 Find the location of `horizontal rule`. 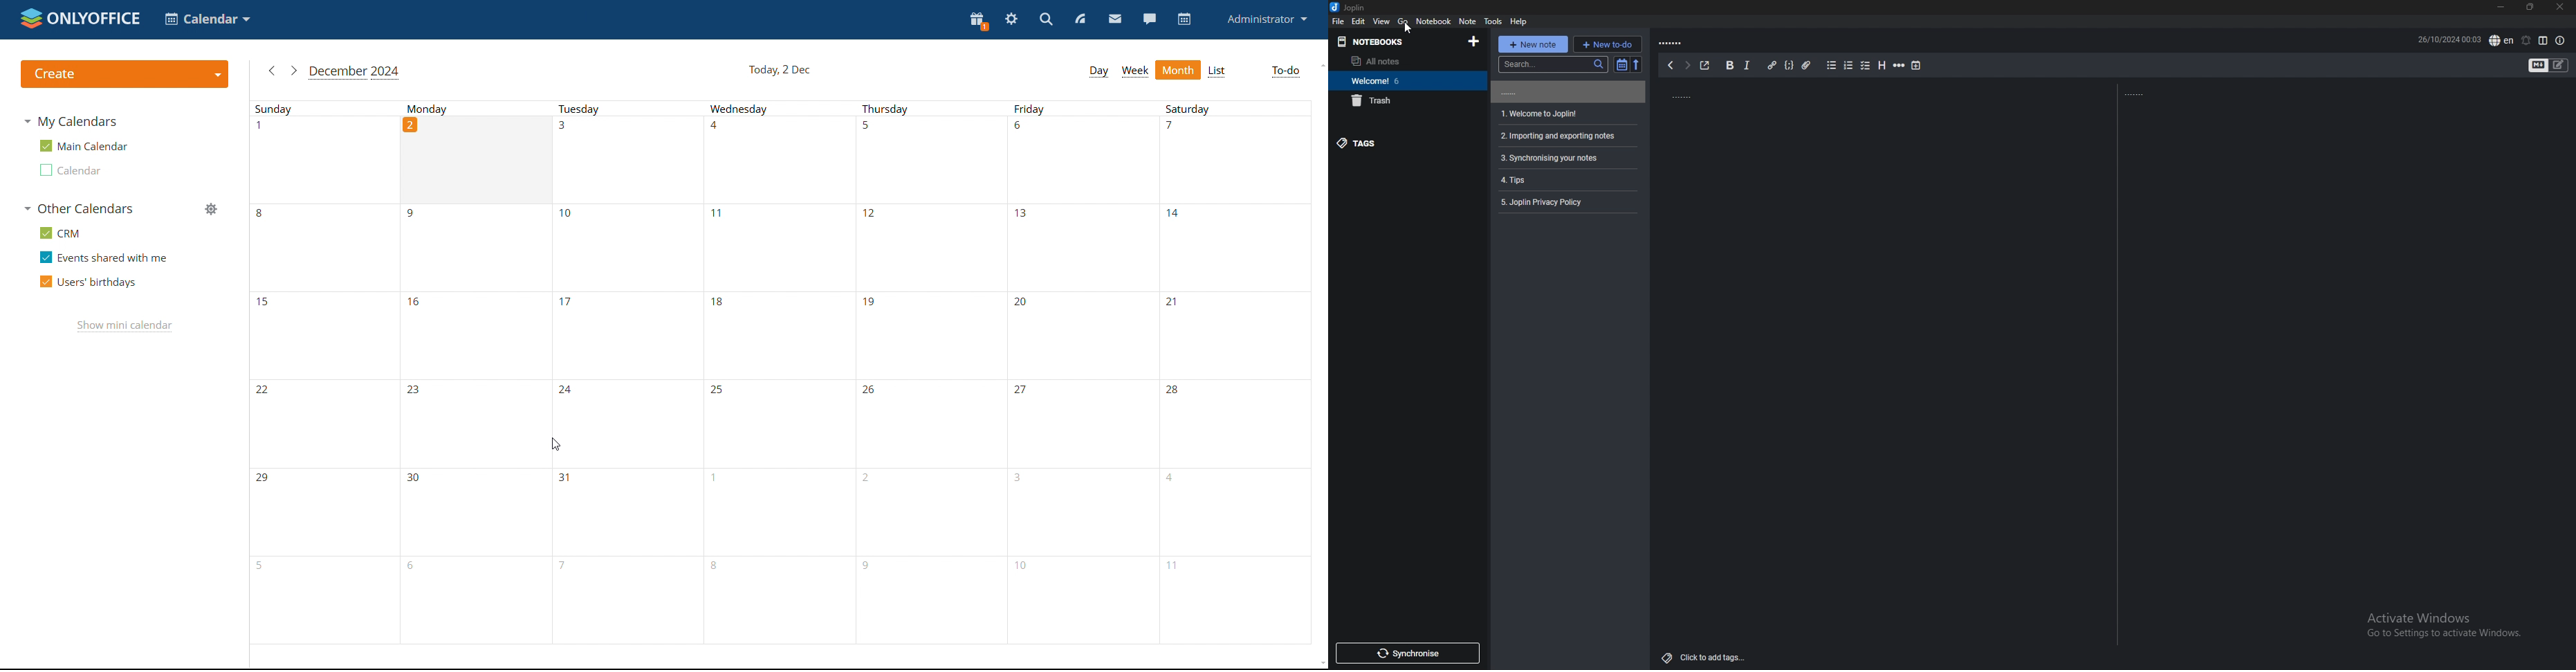

horizontal rule is located at coordinates (1900, 66).